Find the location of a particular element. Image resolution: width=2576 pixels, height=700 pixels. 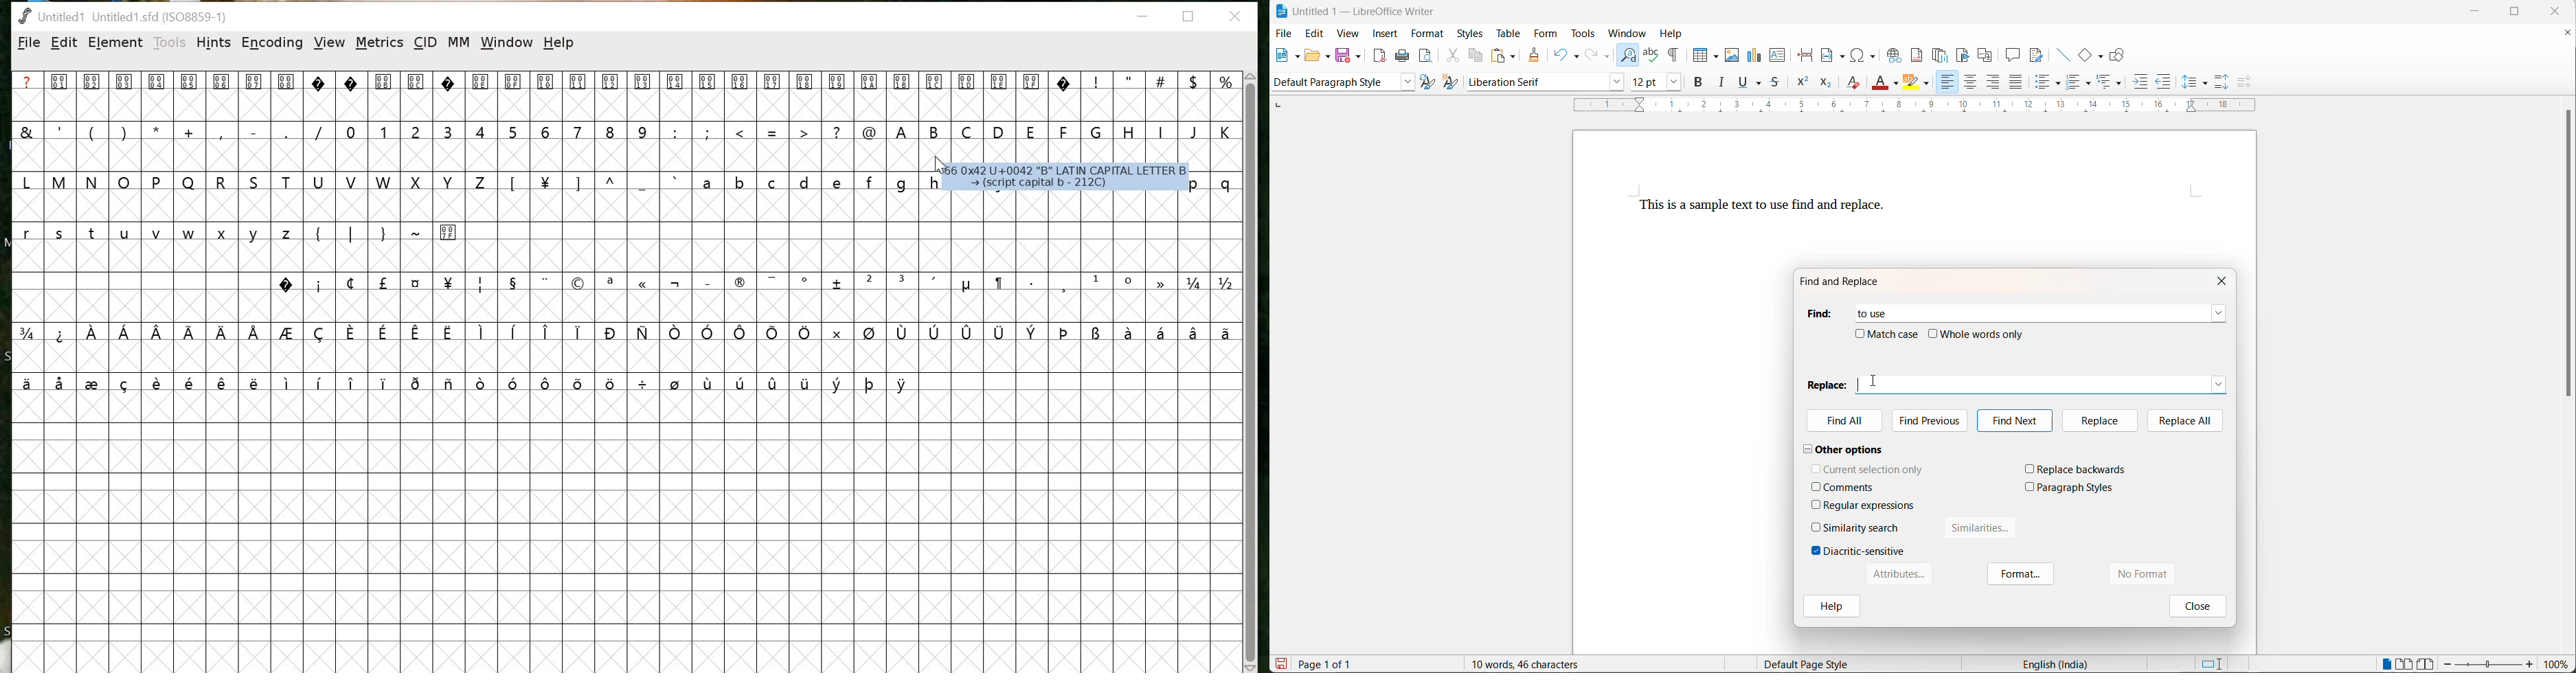

other options is located at coordinates (1844, 448).